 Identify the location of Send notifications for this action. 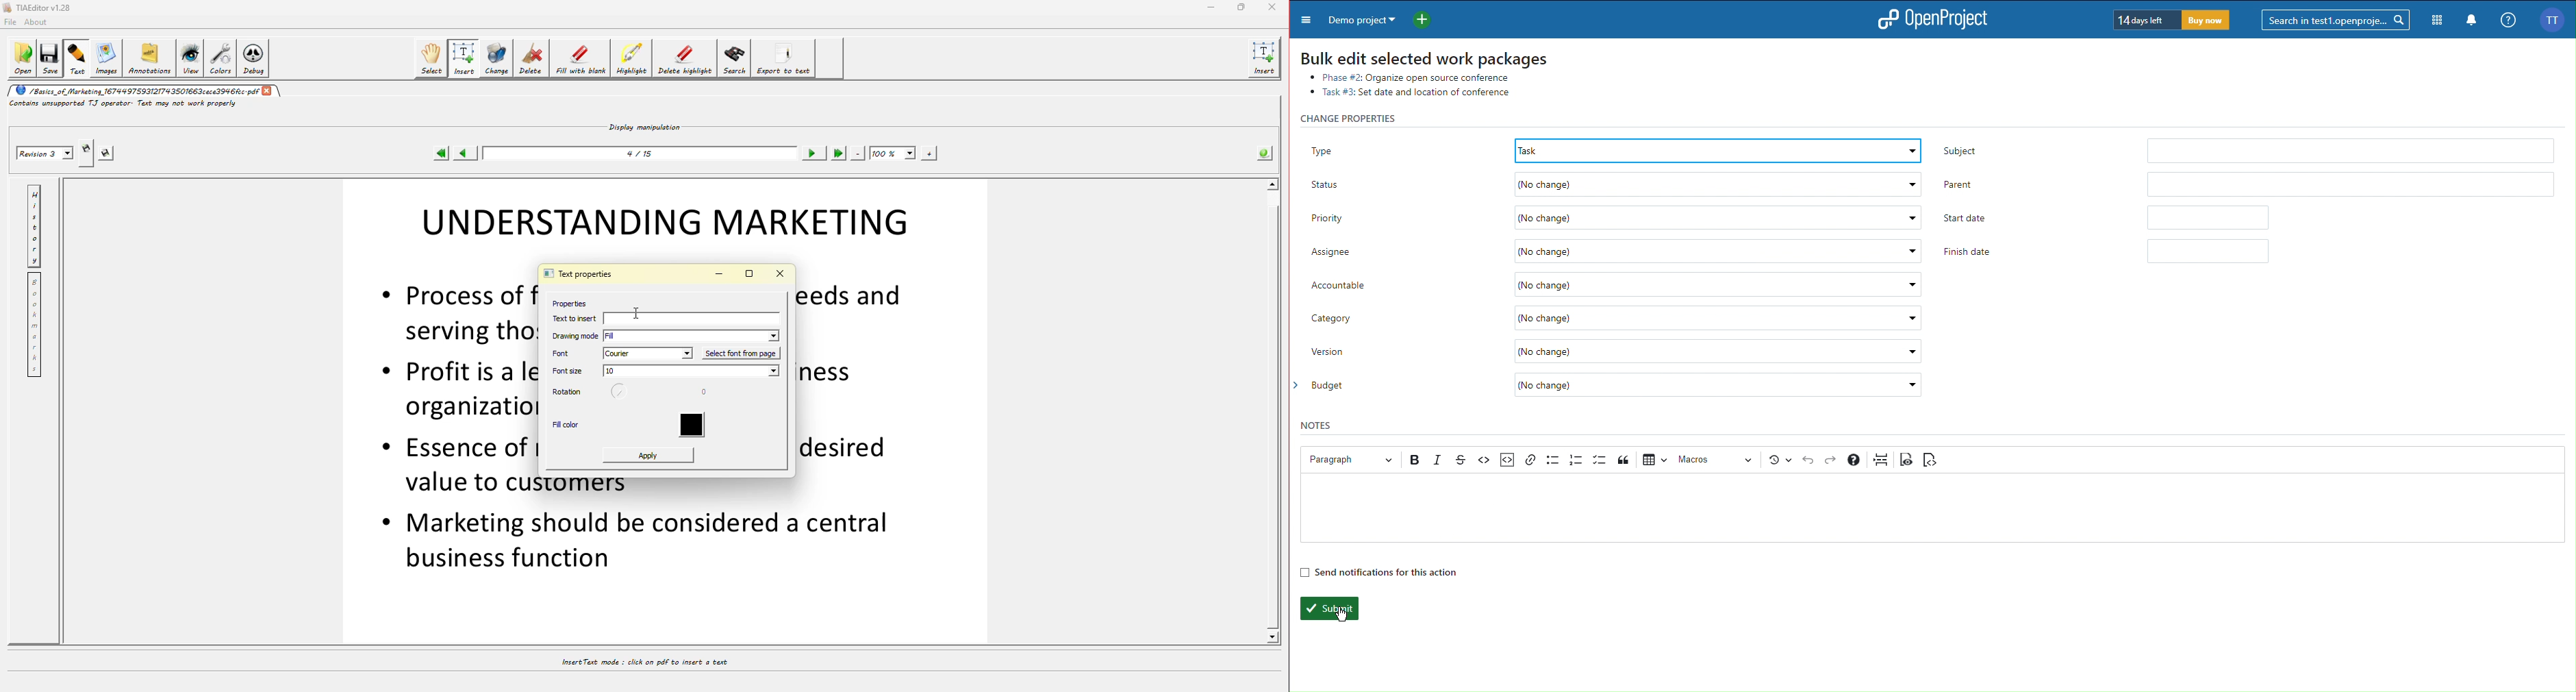
(1378, 571).